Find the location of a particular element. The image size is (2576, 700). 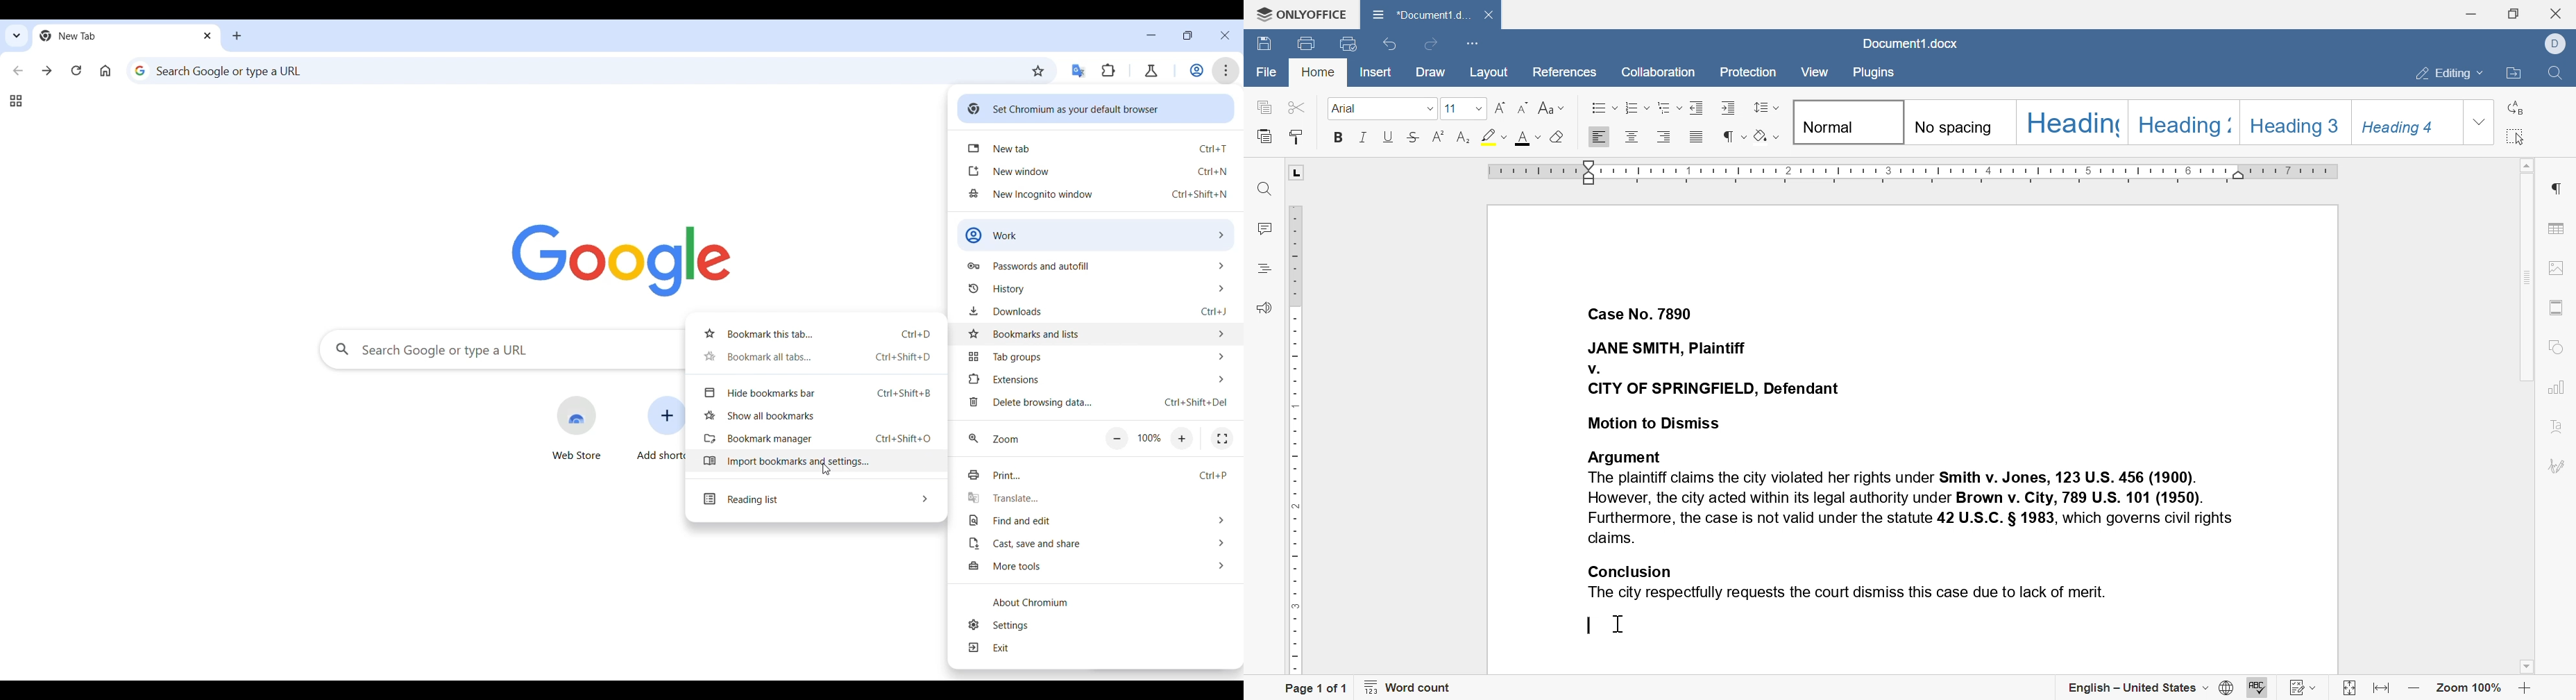

save is located at coordinates (1264, 42).